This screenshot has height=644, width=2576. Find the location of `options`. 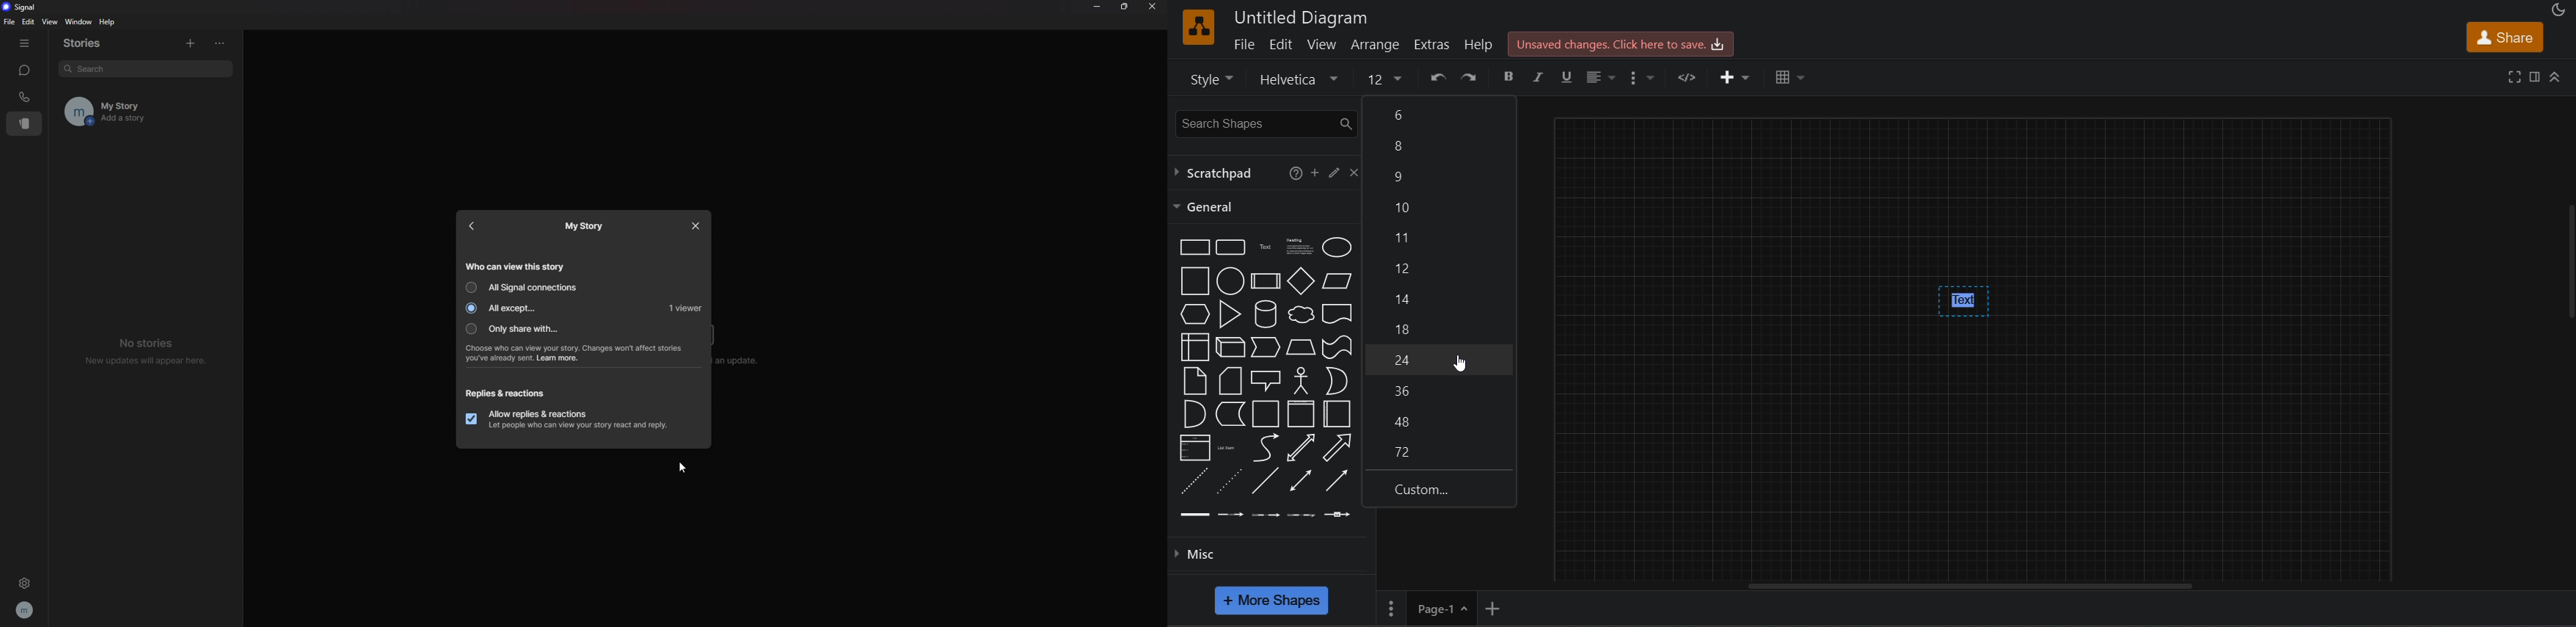

options is located at coordinates (223, 43).